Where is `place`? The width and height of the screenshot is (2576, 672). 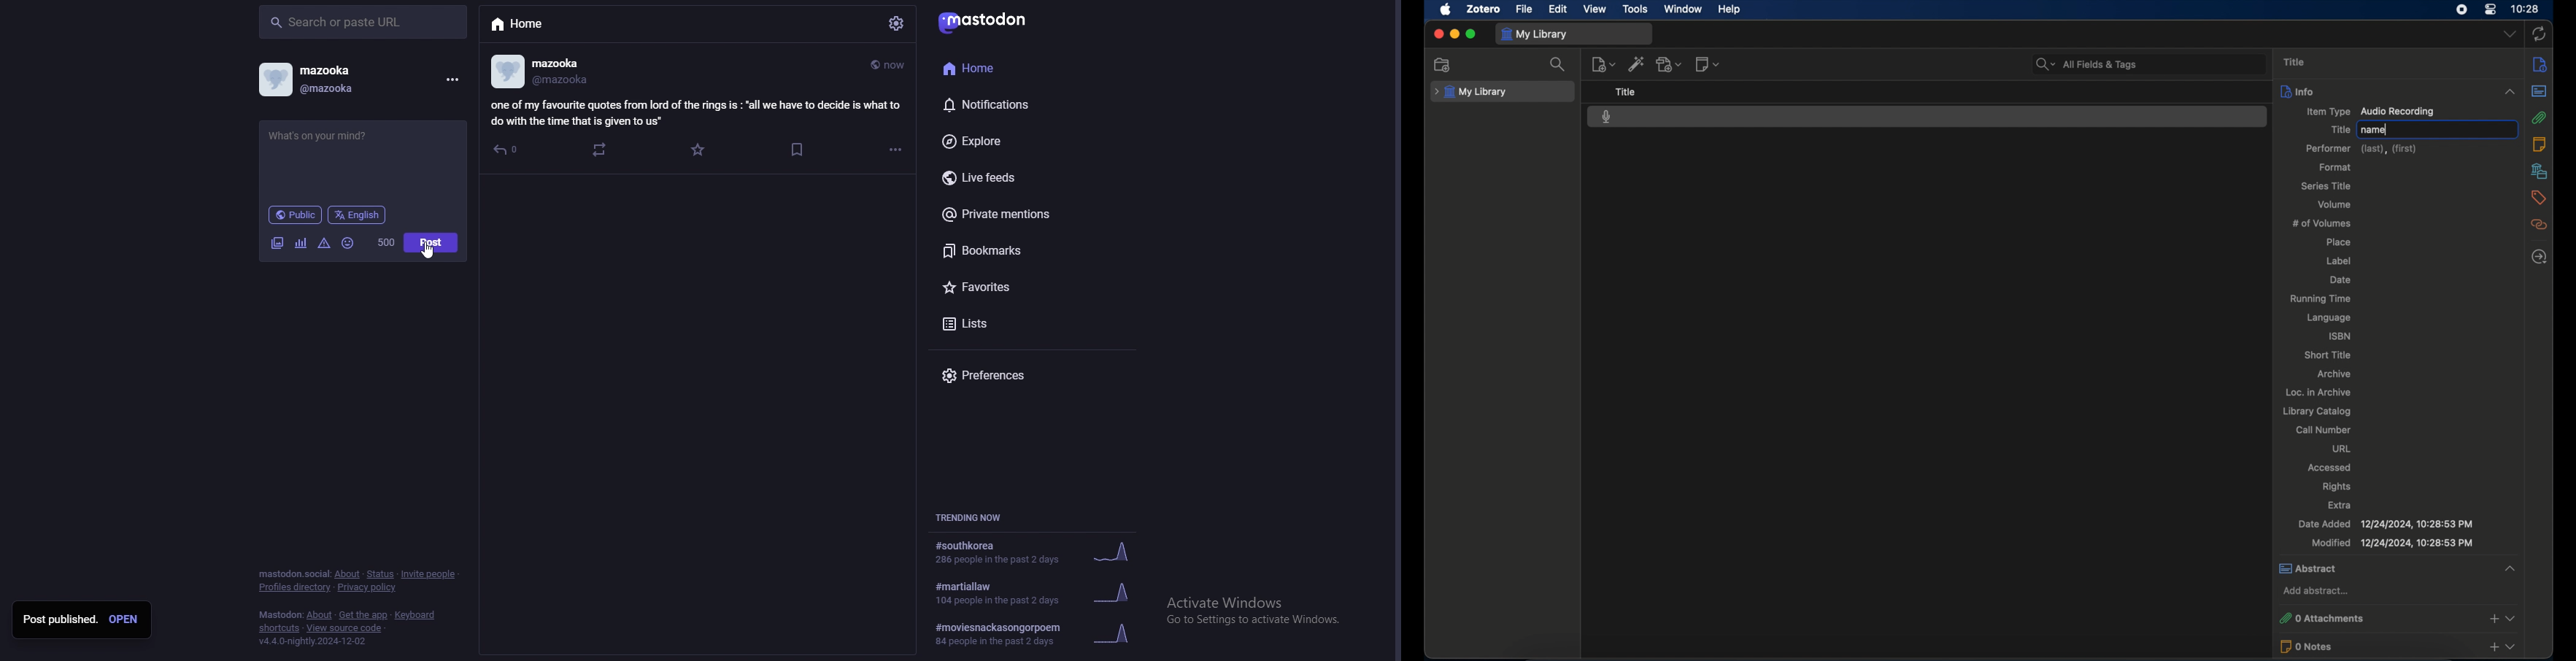
place is located at coordinates (2338, 243).